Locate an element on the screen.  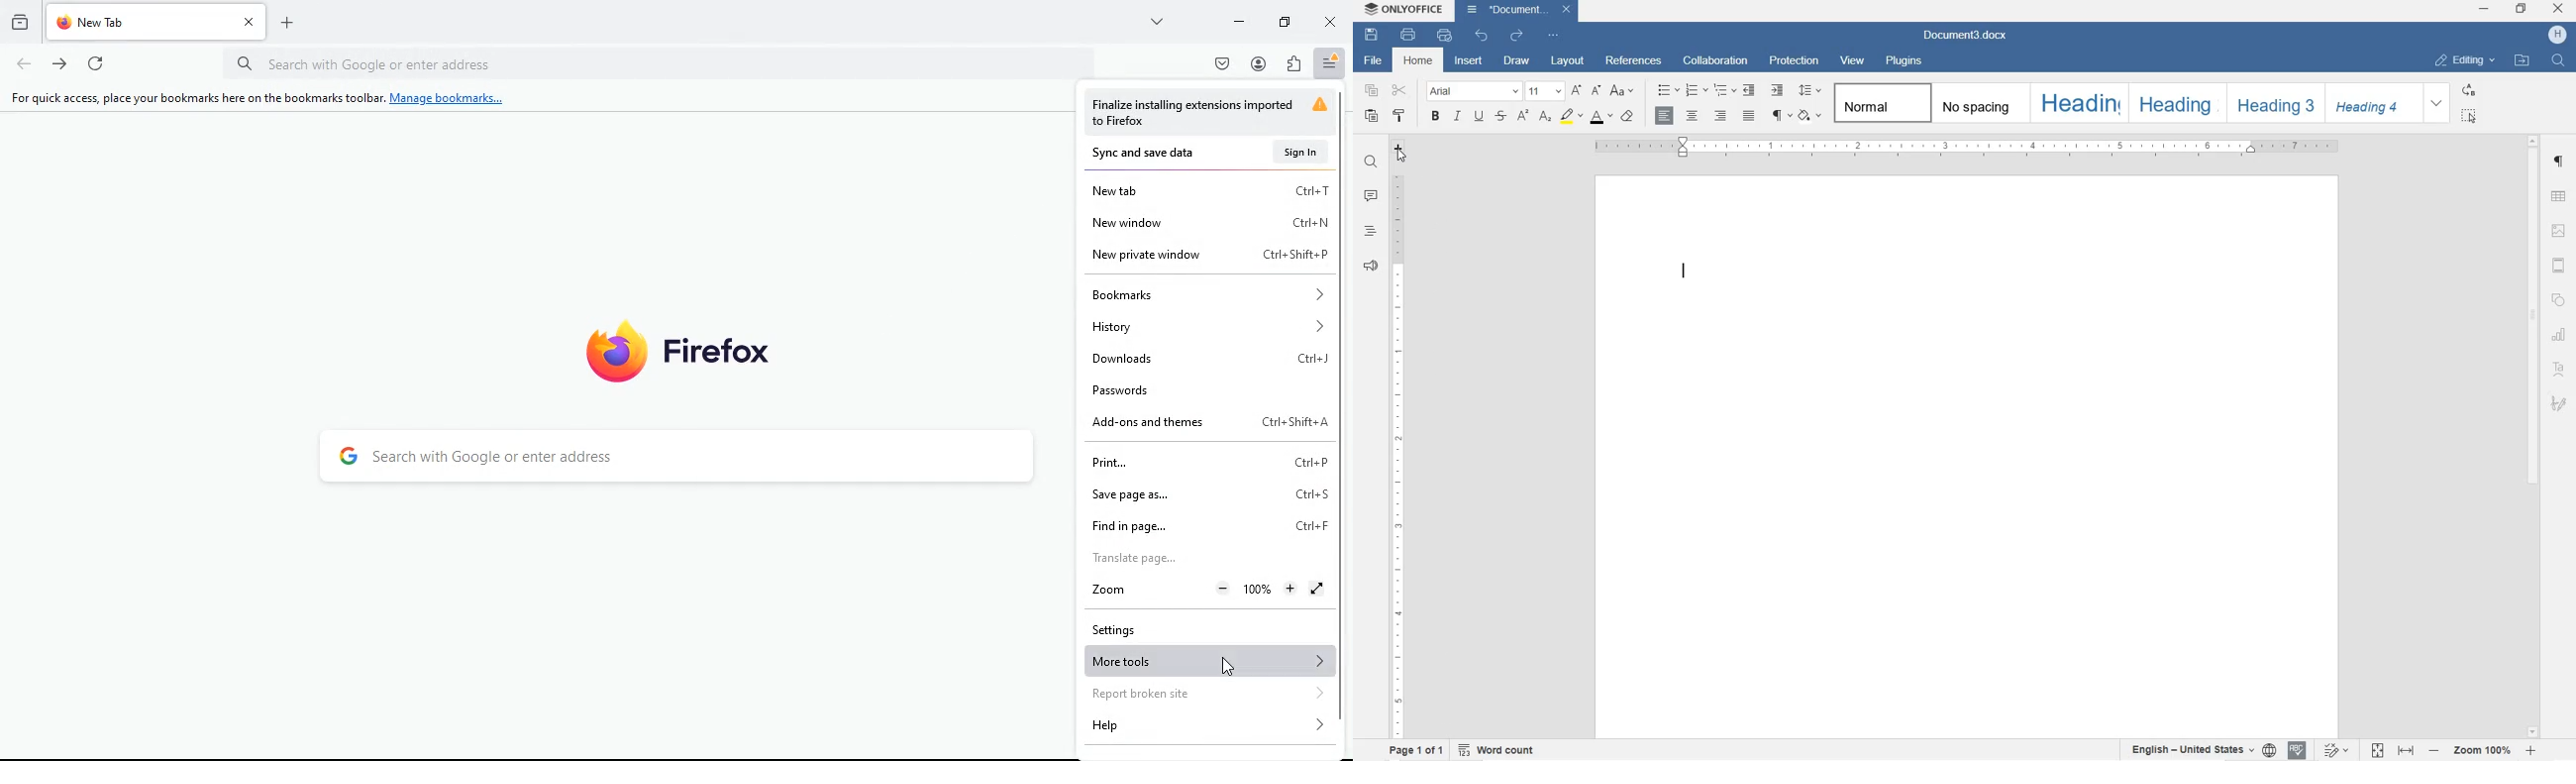
FILE NAME is located at coordinates (1965, 36).